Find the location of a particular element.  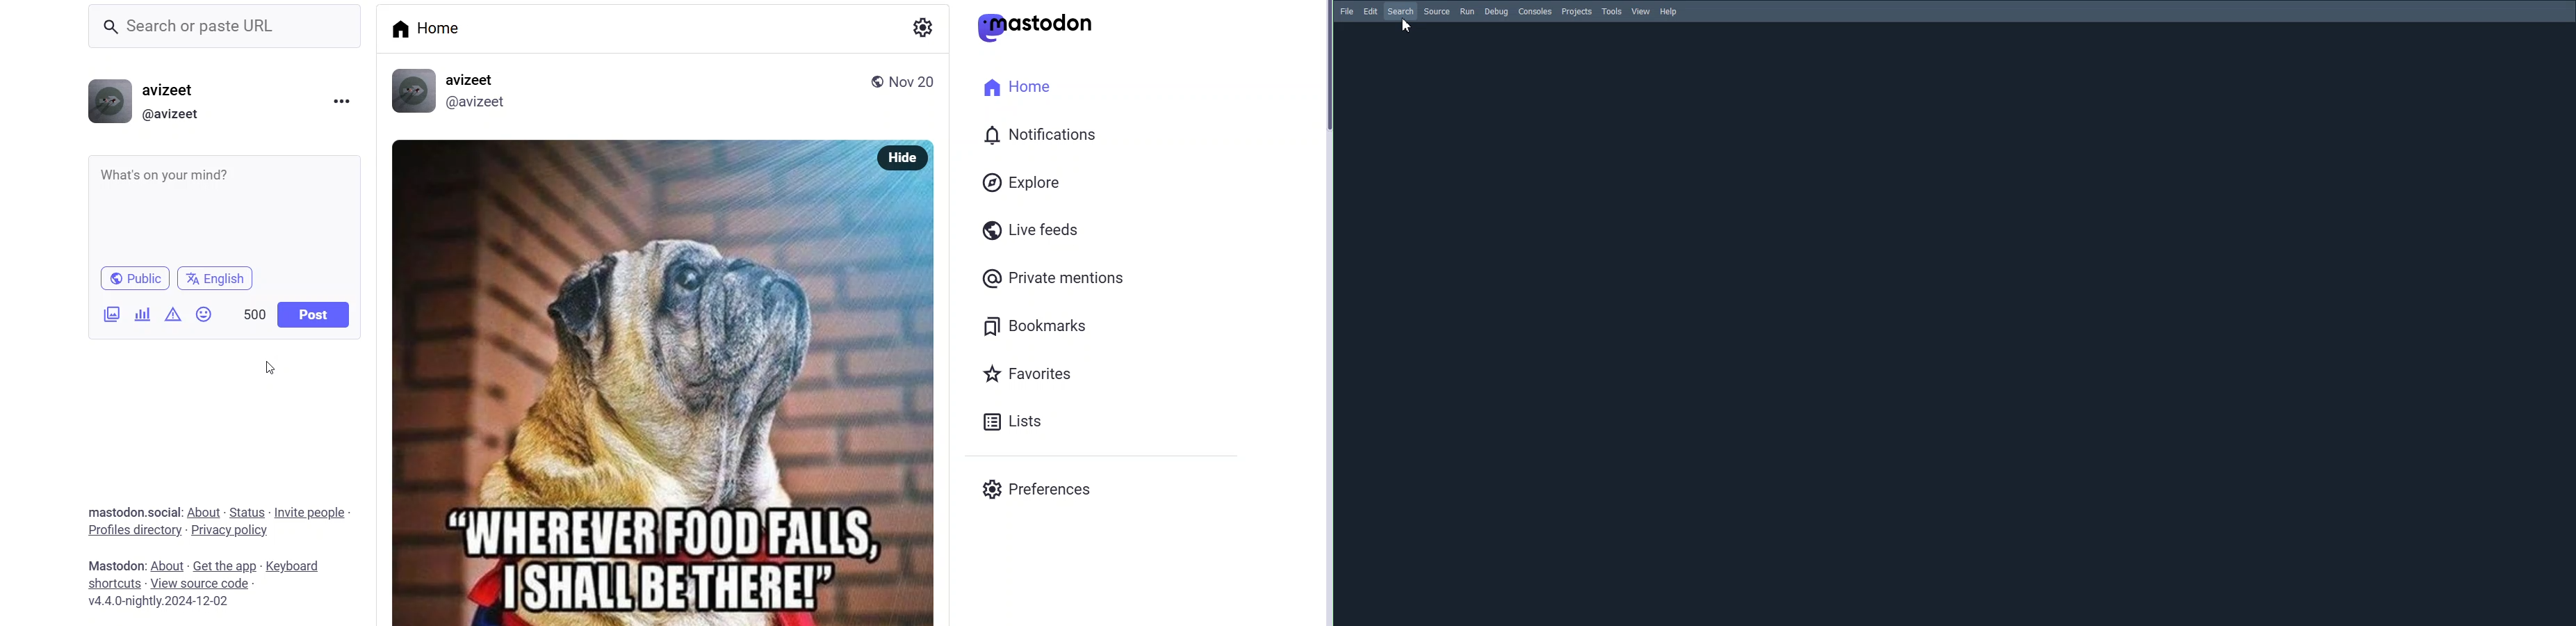

Projects is located at coordinates (1576, 12).